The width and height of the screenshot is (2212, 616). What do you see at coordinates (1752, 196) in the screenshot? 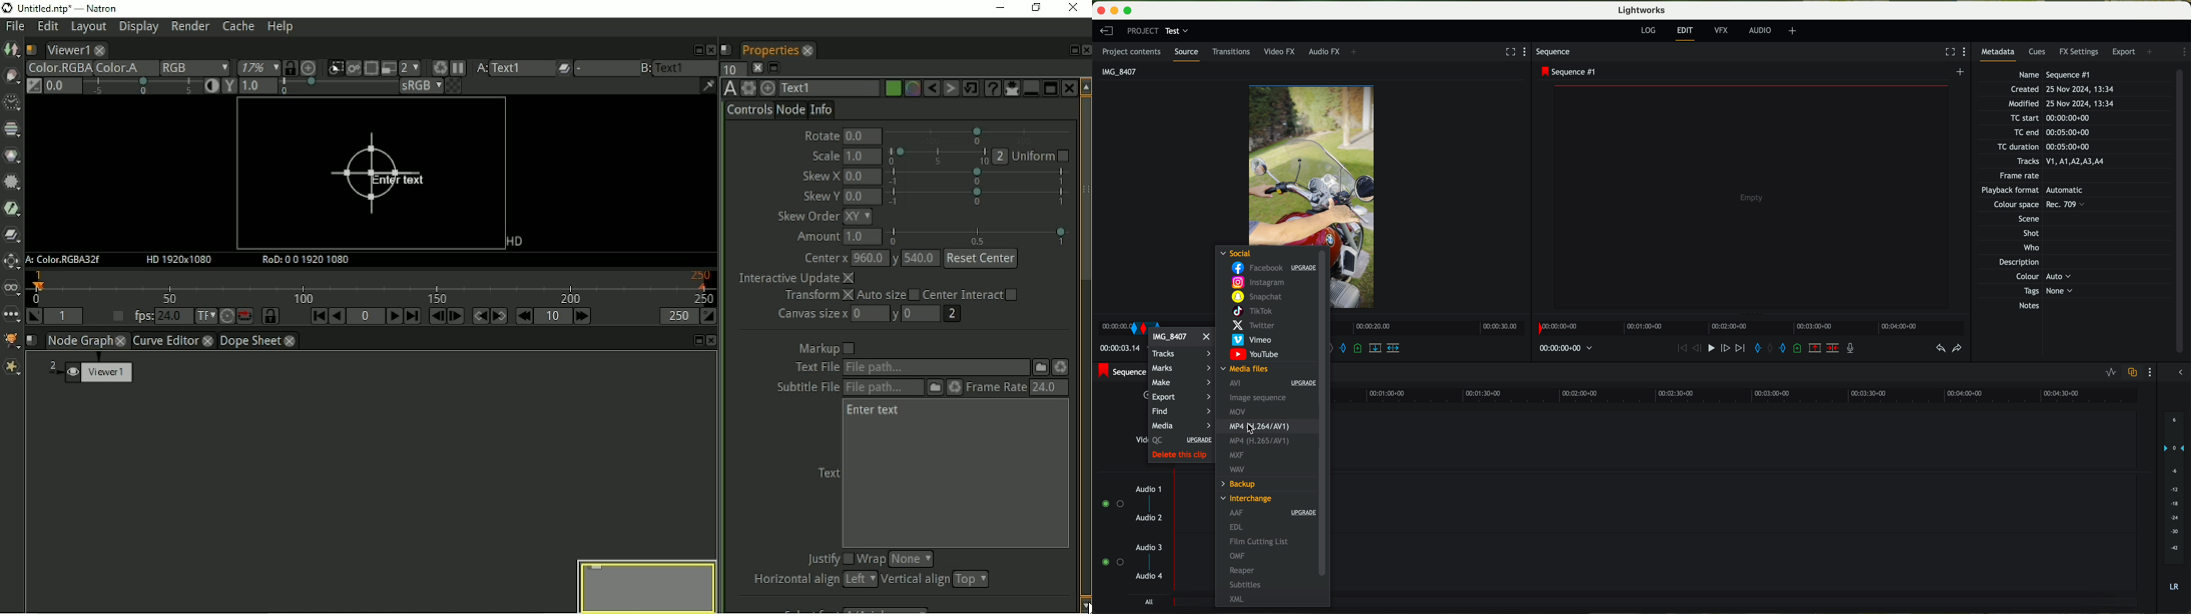
I see `video preview` at bounding box center [1752, 196].